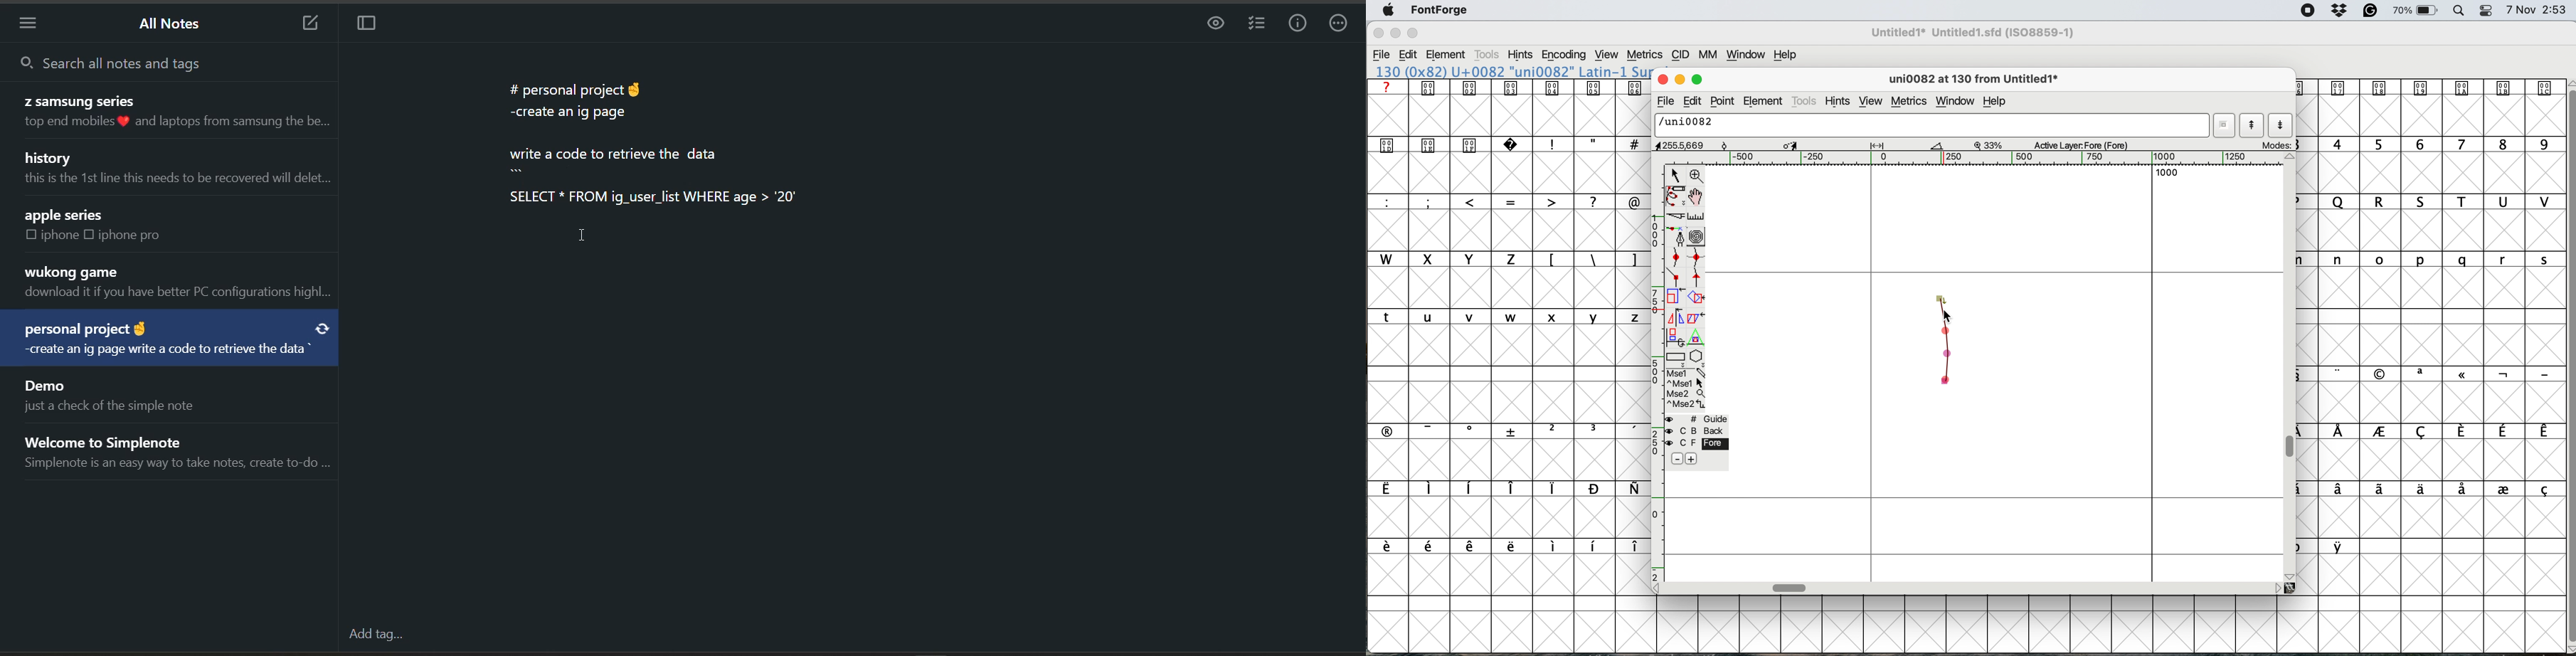 This screenshot has width=2576, height=672. Describe the element at coordinates (1698, 279) in the screenshot. I see `add a tangent point` at that location.